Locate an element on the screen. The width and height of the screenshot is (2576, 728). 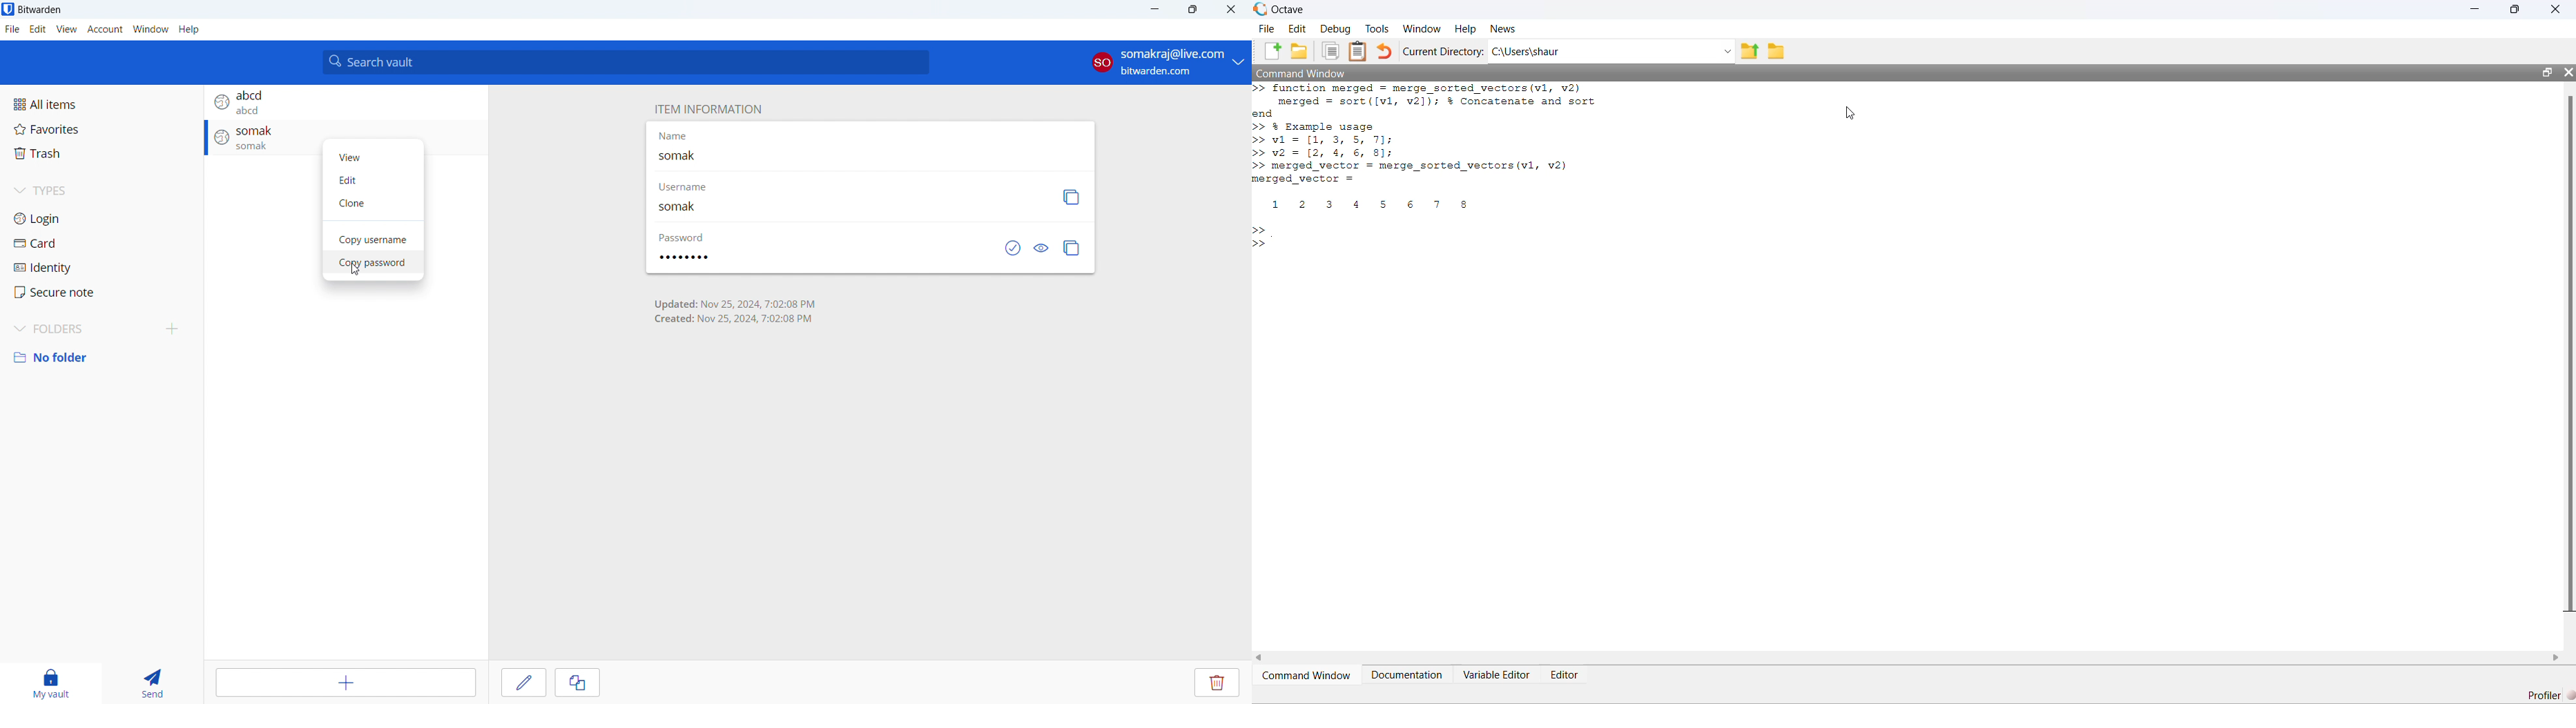
login is located at coordinates (102, 219).